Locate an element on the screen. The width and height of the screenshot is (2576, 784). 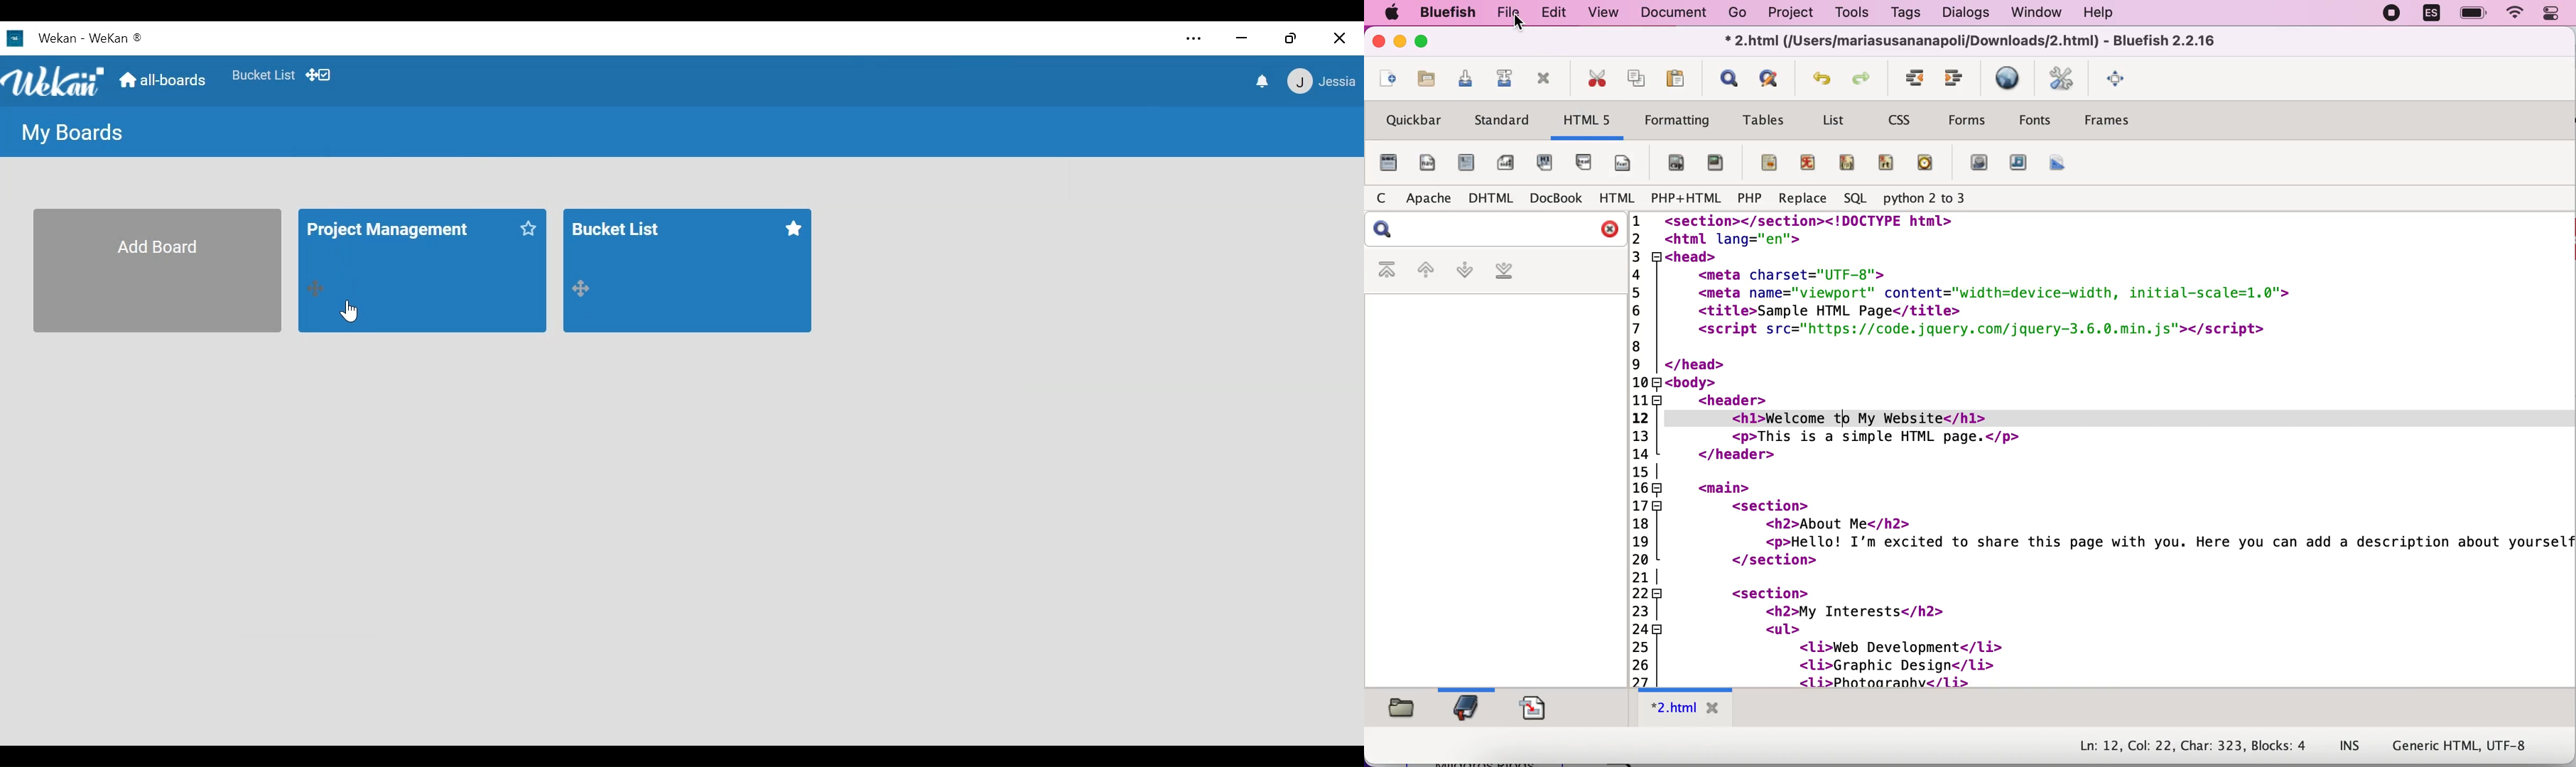
close is located at coordinates (1610, 230).